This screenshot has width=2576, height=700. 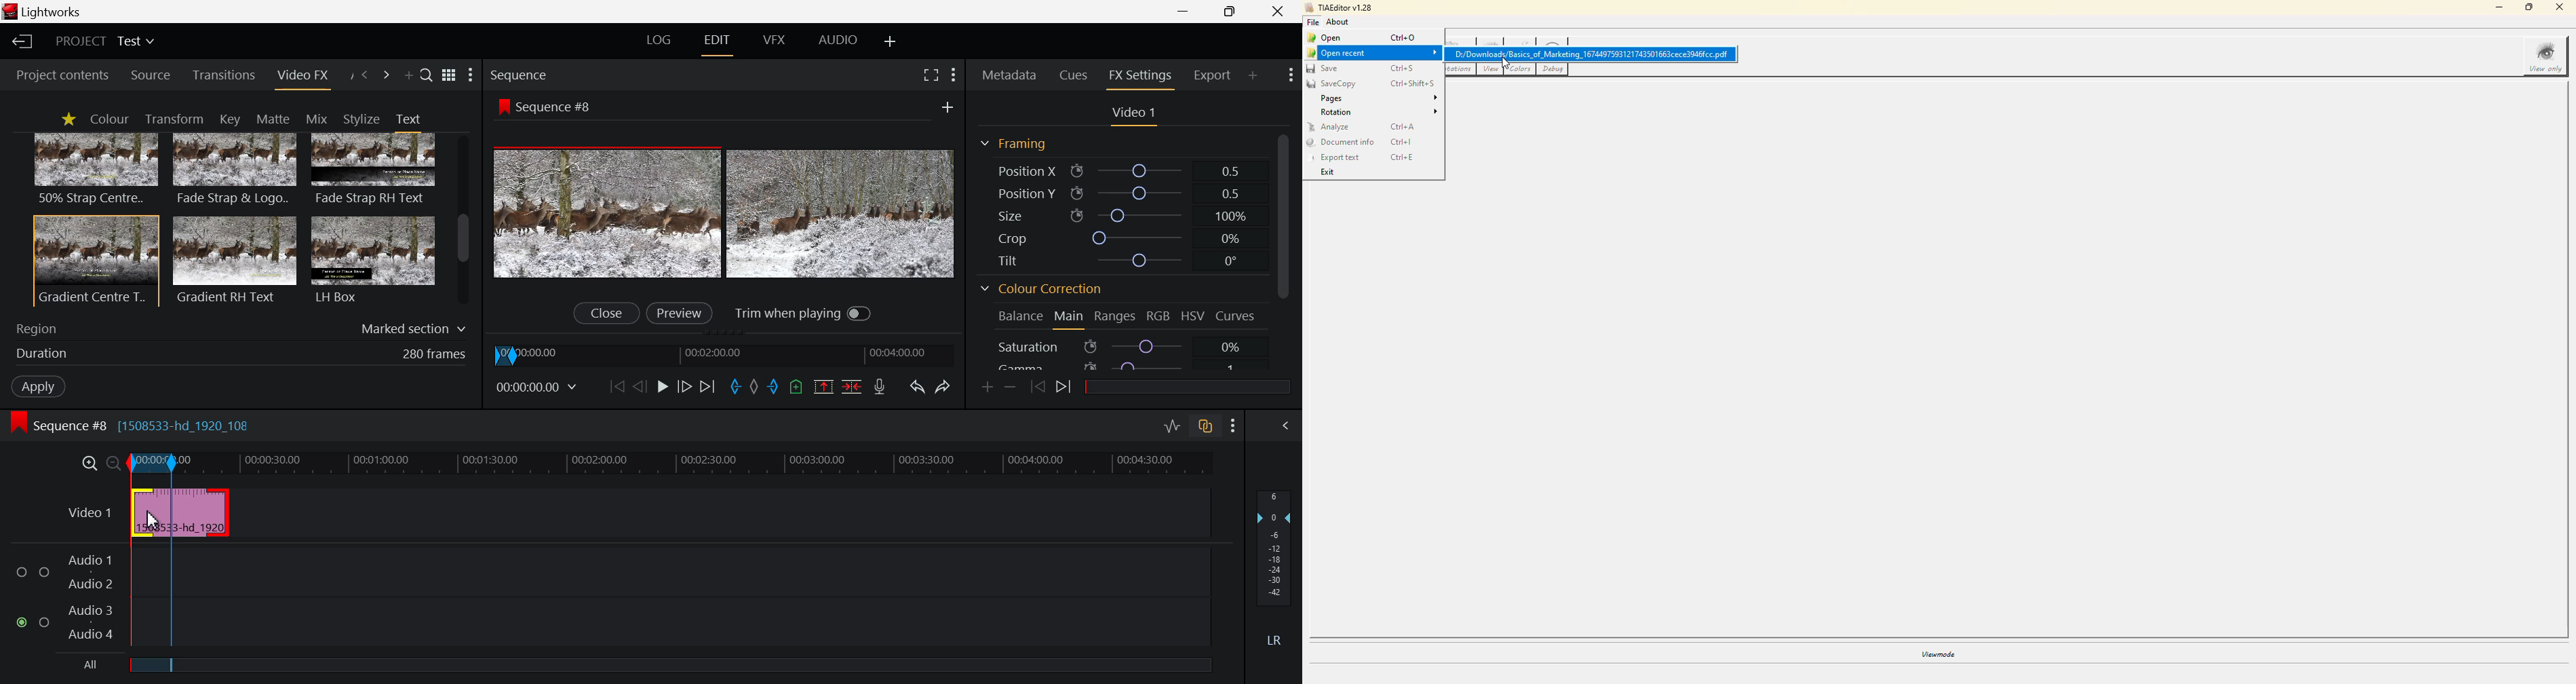 What do you see at coordinates (1118, 346) in the screenshot?
I see `Saturation` at bounding box center [1118, 346].